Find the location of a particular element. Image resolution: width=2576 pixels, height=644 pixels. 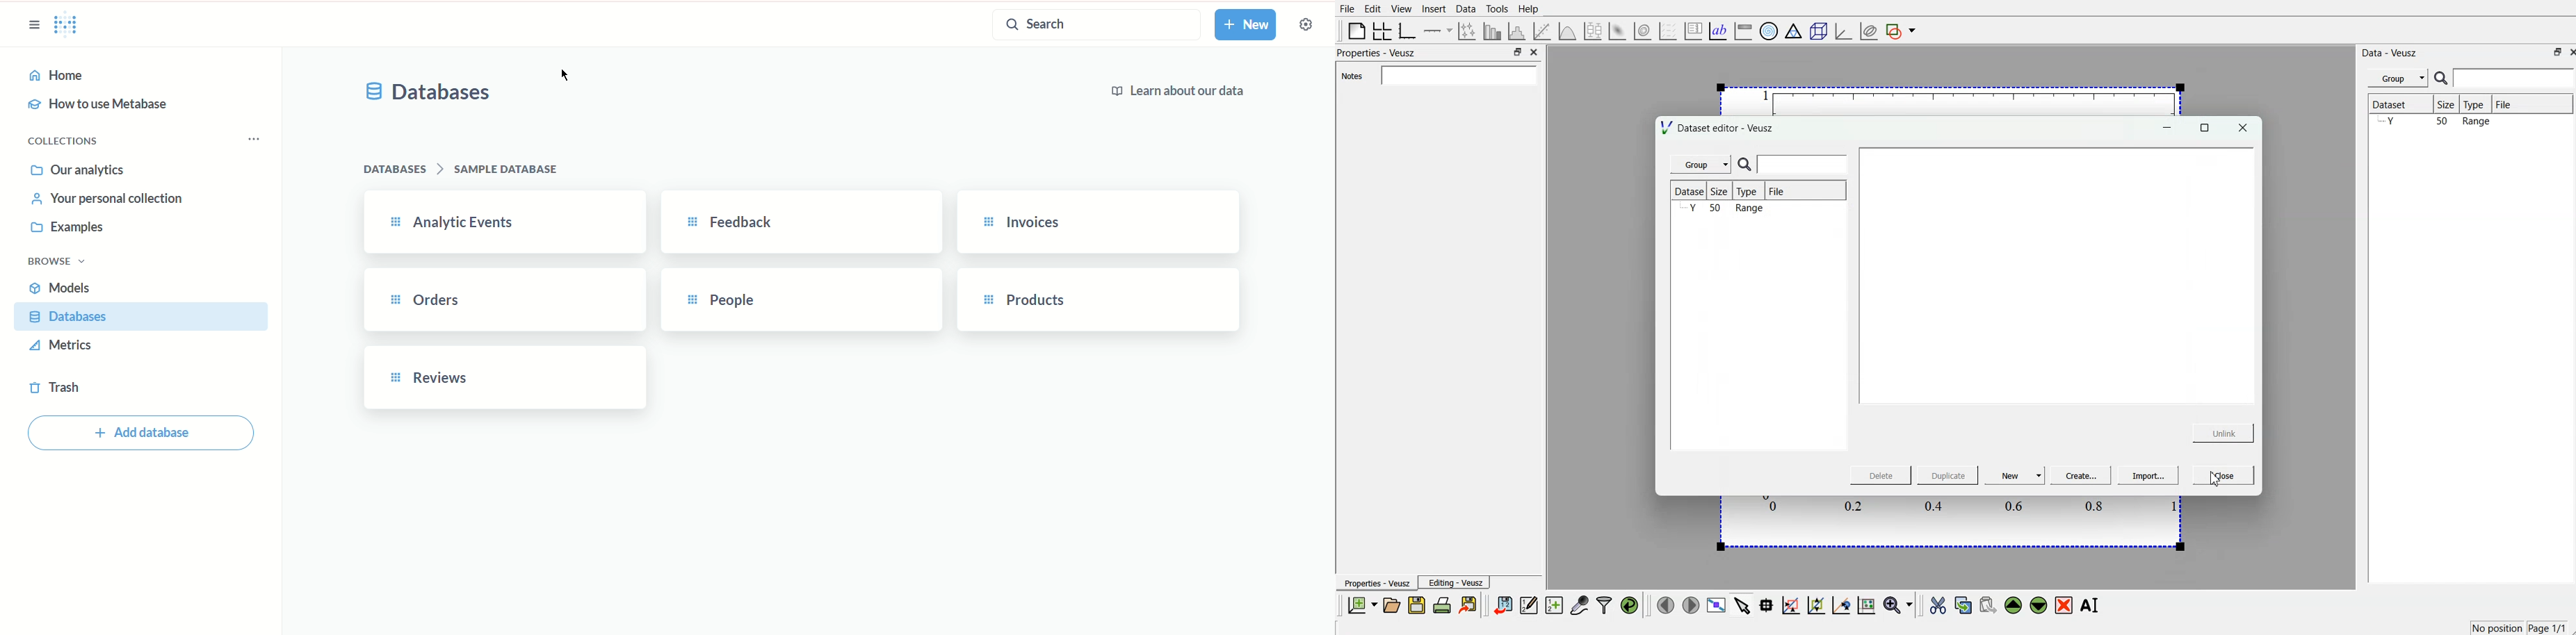

import data points is located at coordinates (1504, 606).